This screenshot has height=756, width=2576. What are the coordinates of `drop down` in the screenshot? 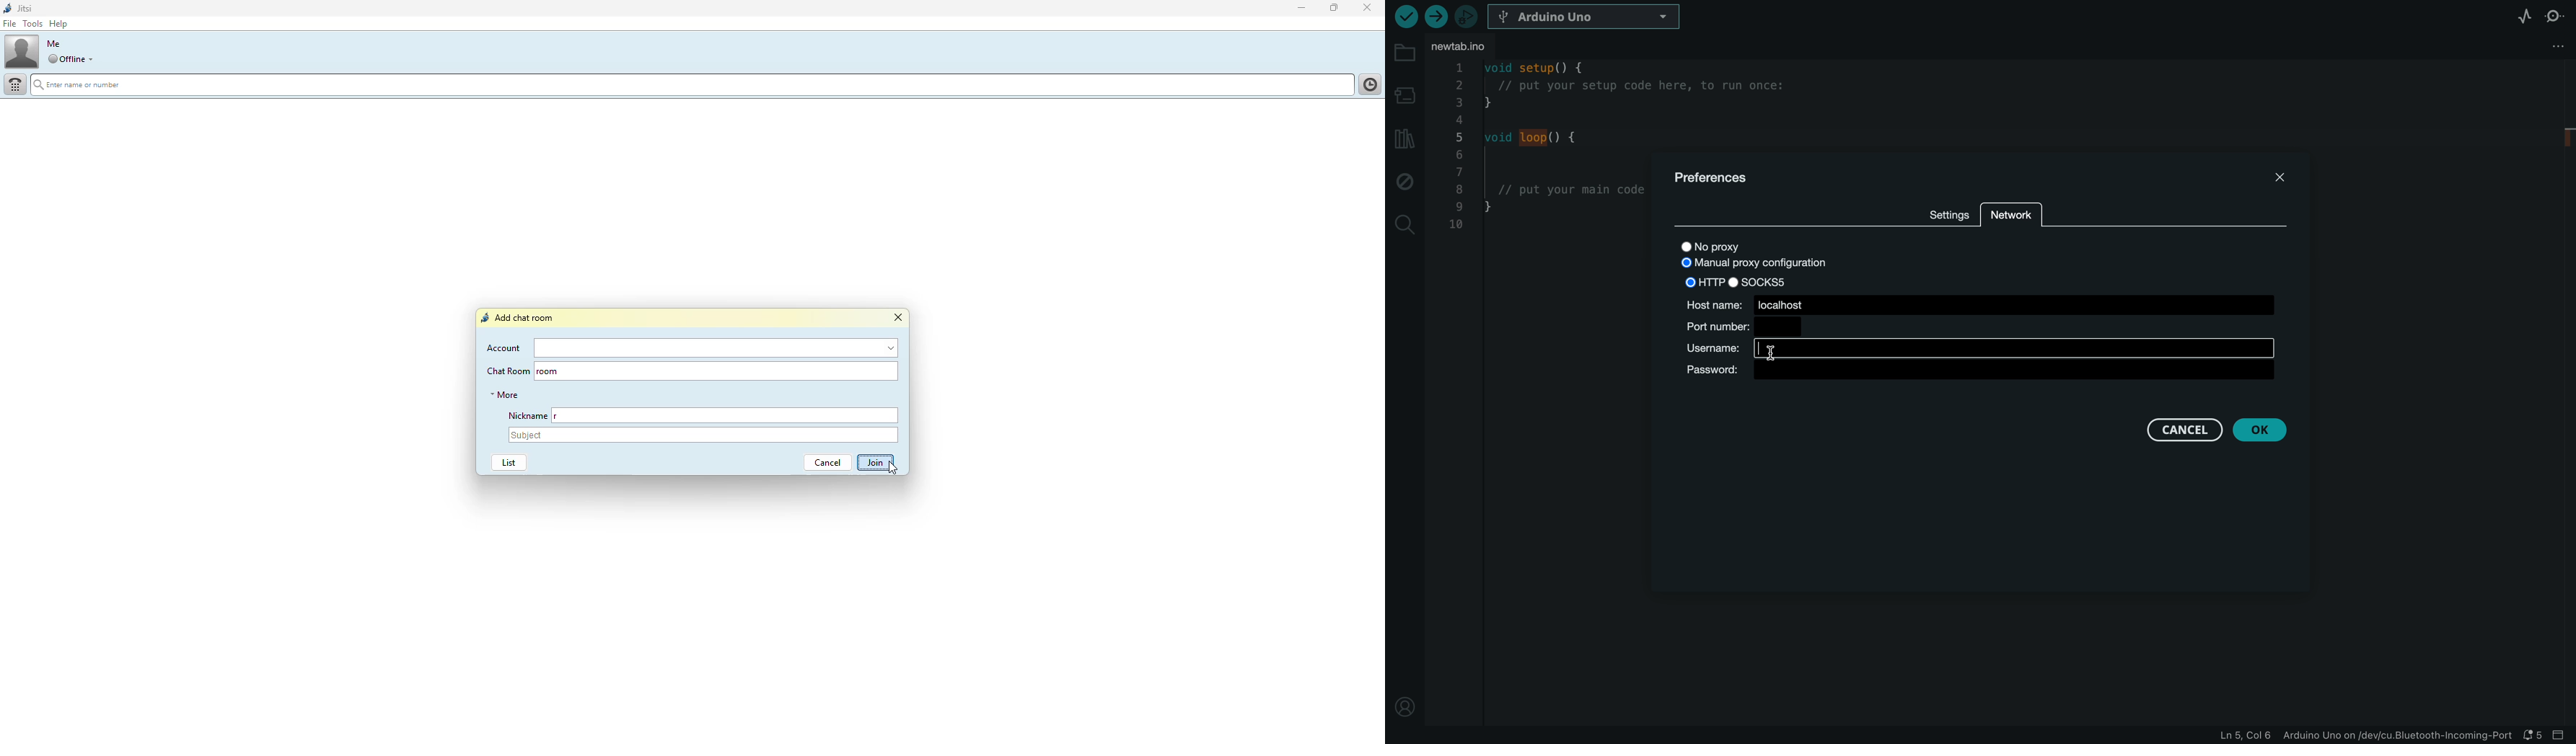 It's located at (93, 59).